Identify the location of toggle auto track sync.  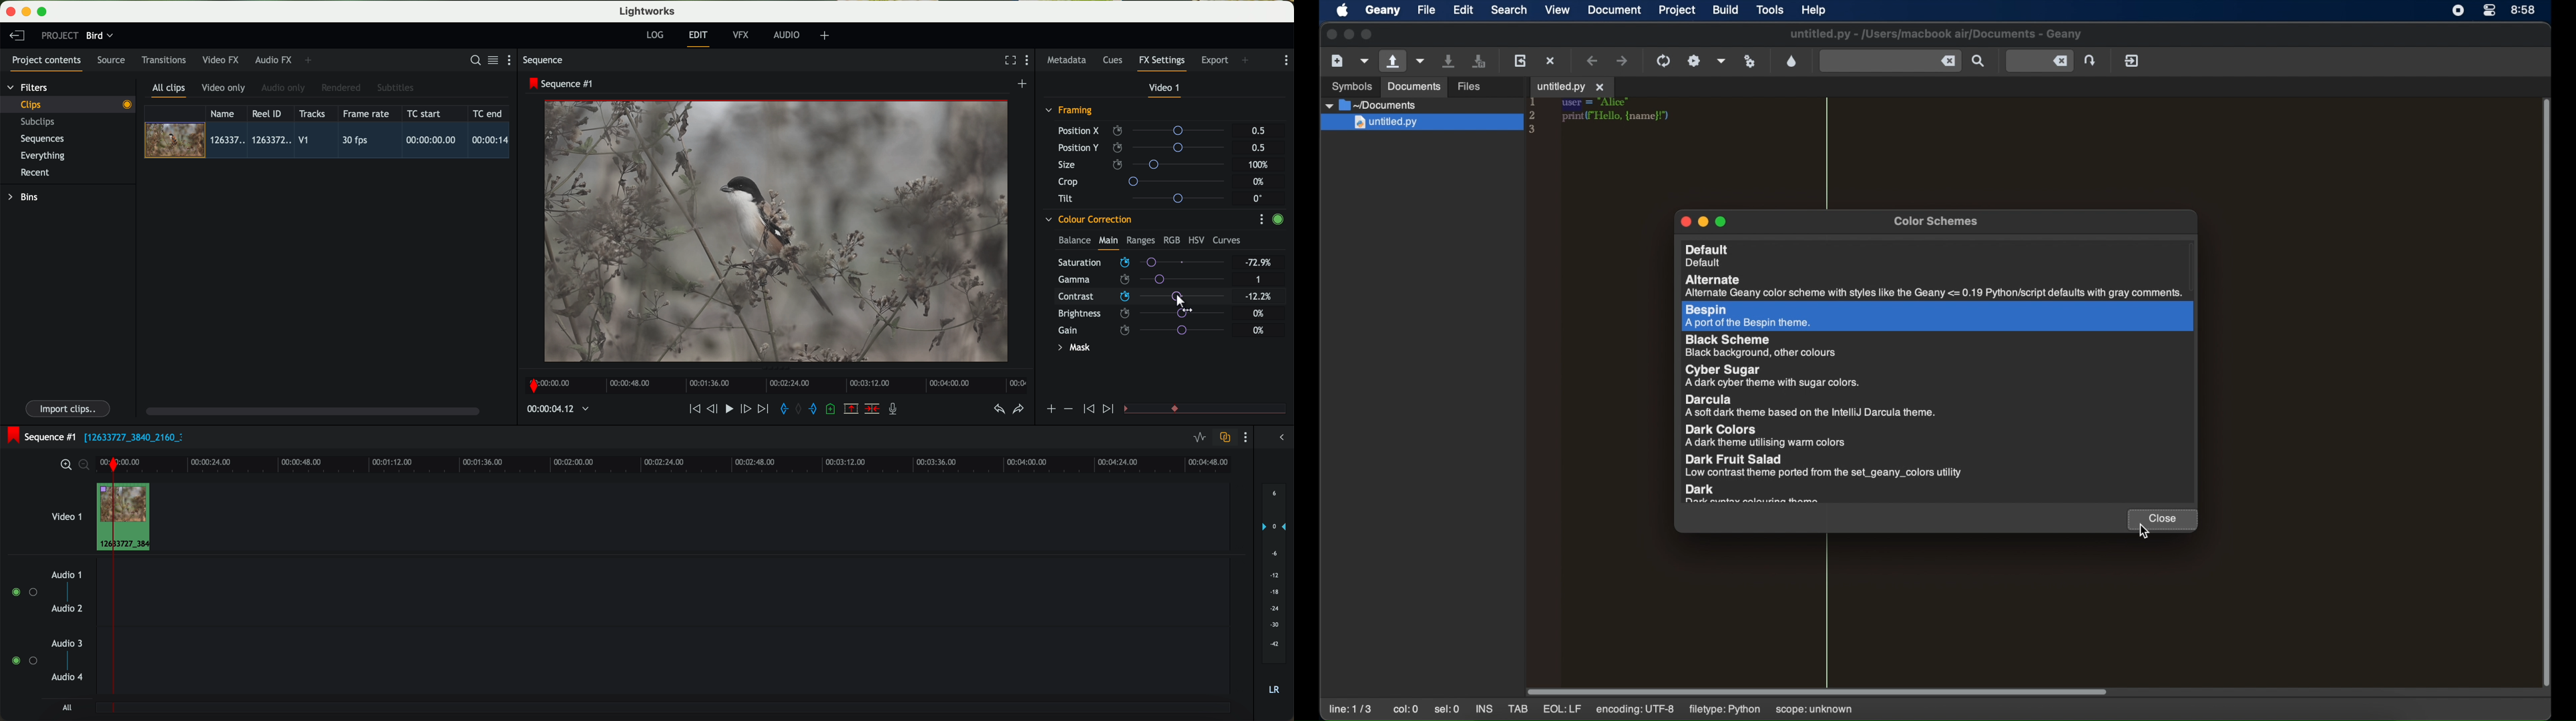
(1223, 438).